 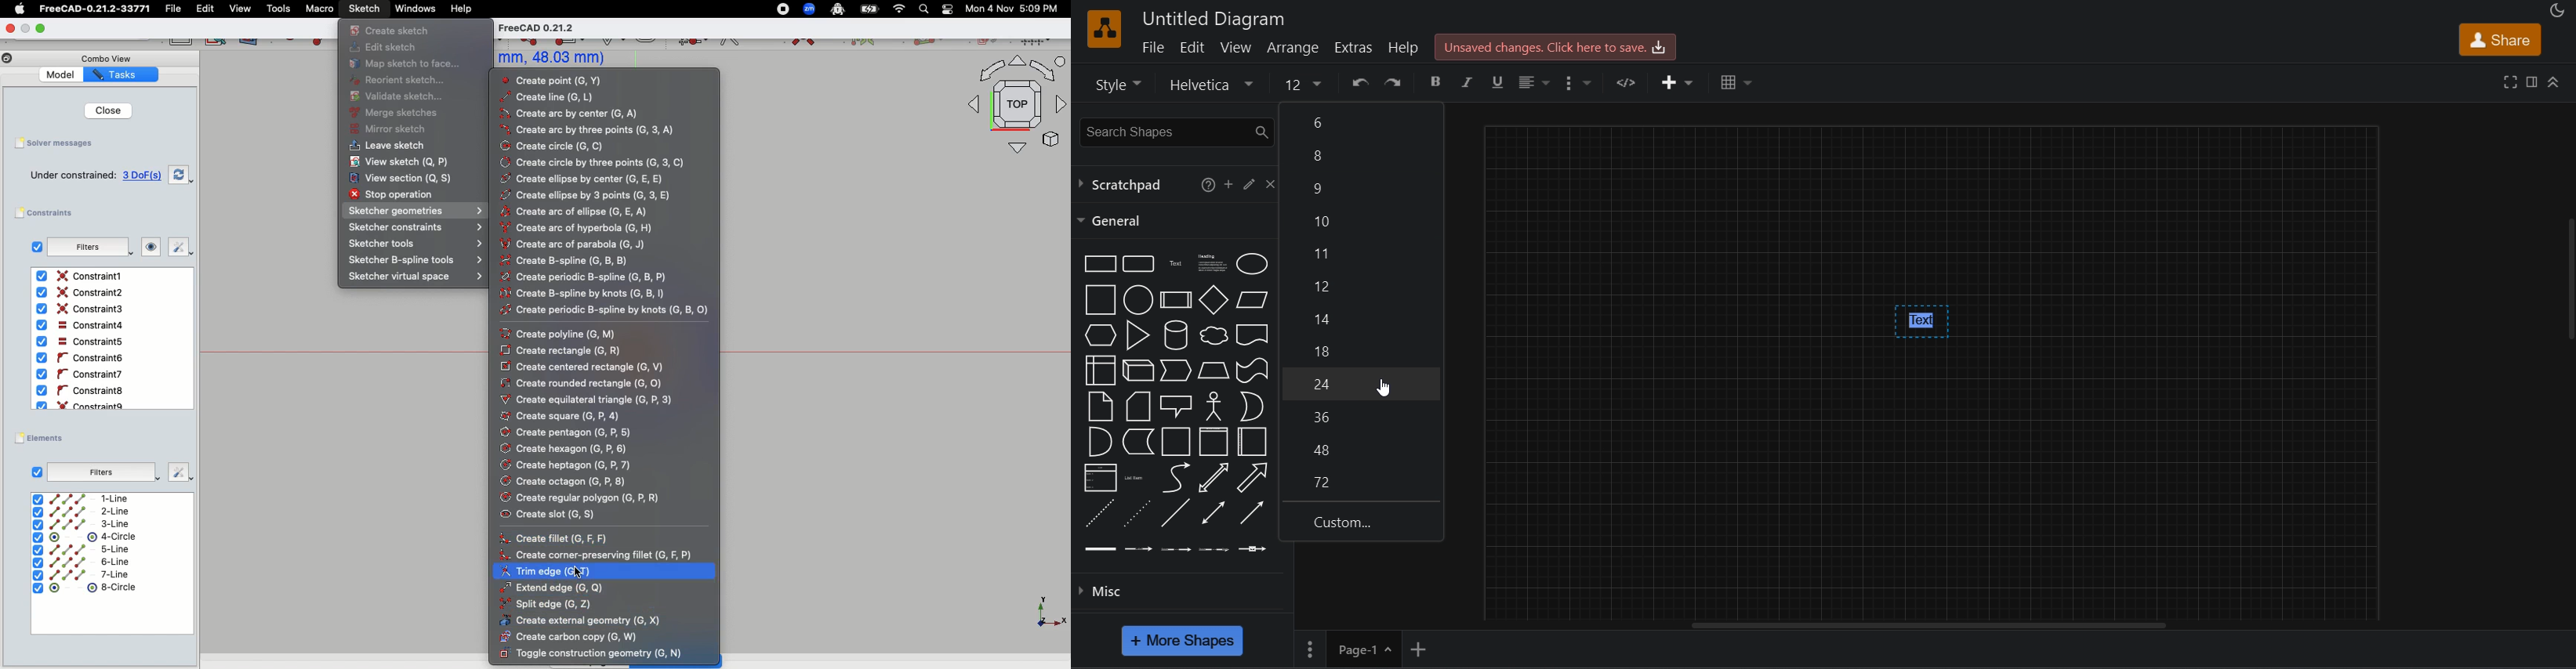 I want to click on Macro, so click(x=318, y=9).